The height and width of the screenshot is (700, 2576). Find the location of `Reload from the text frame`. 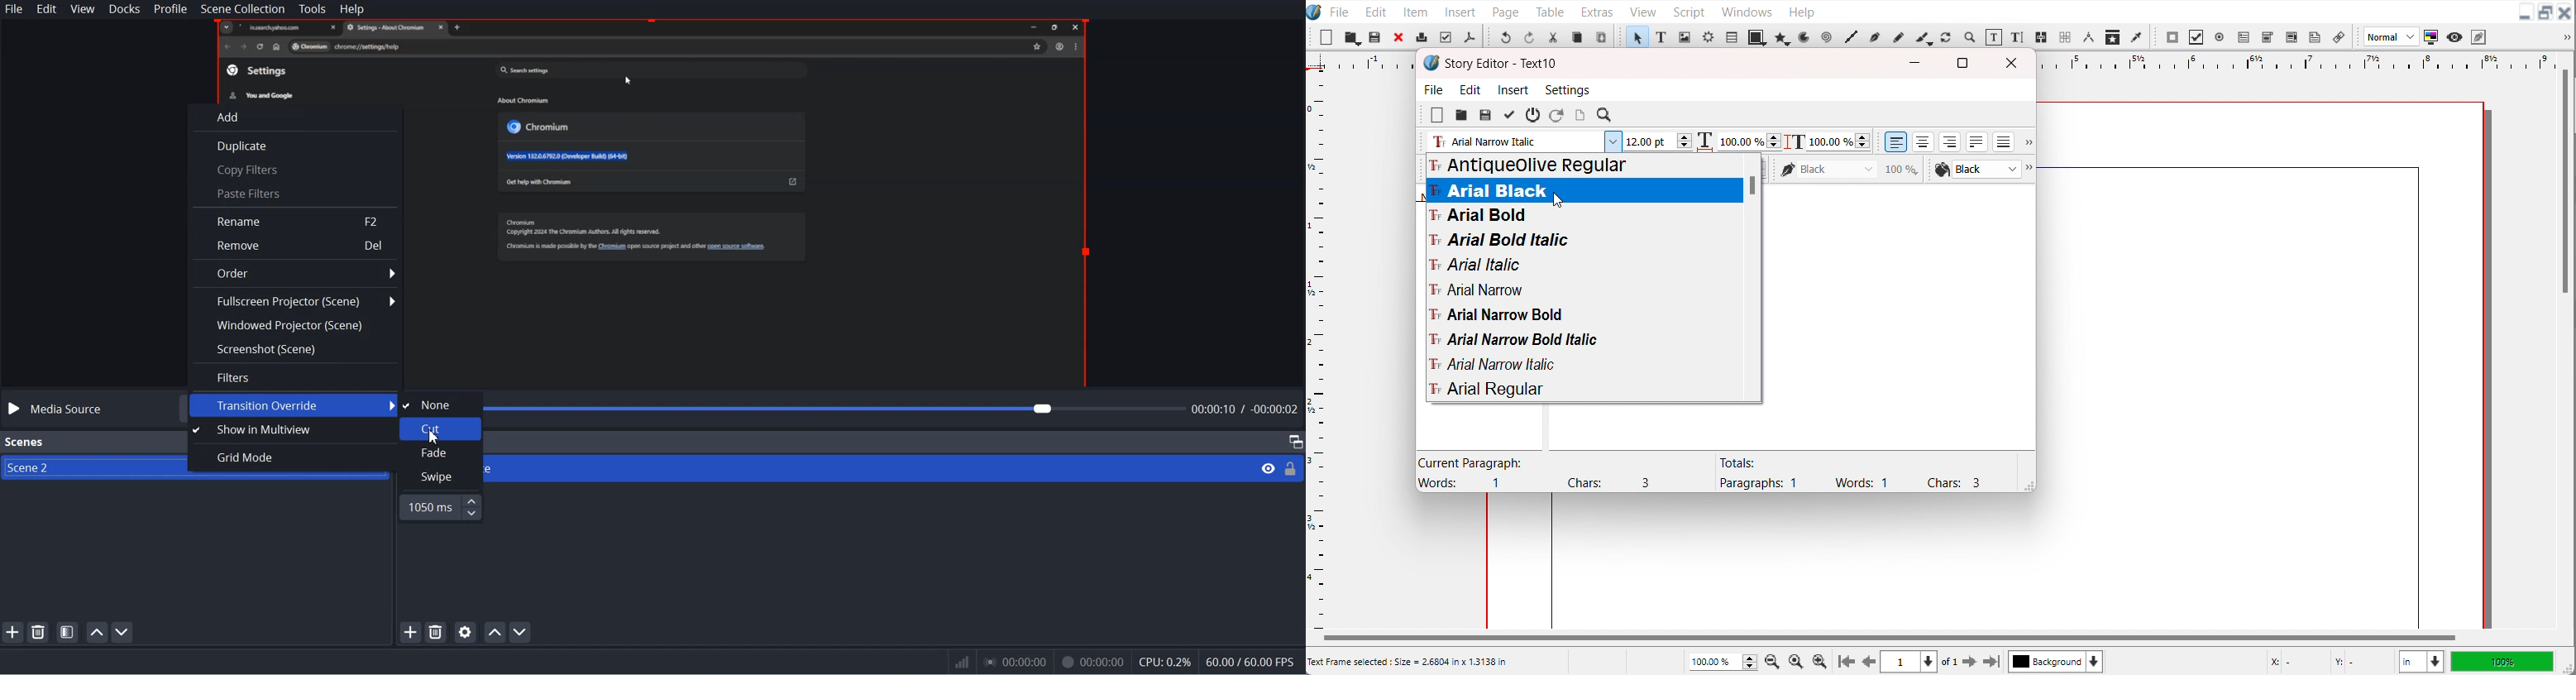

Reload from the text frame is located at coordinates (1558, 115).